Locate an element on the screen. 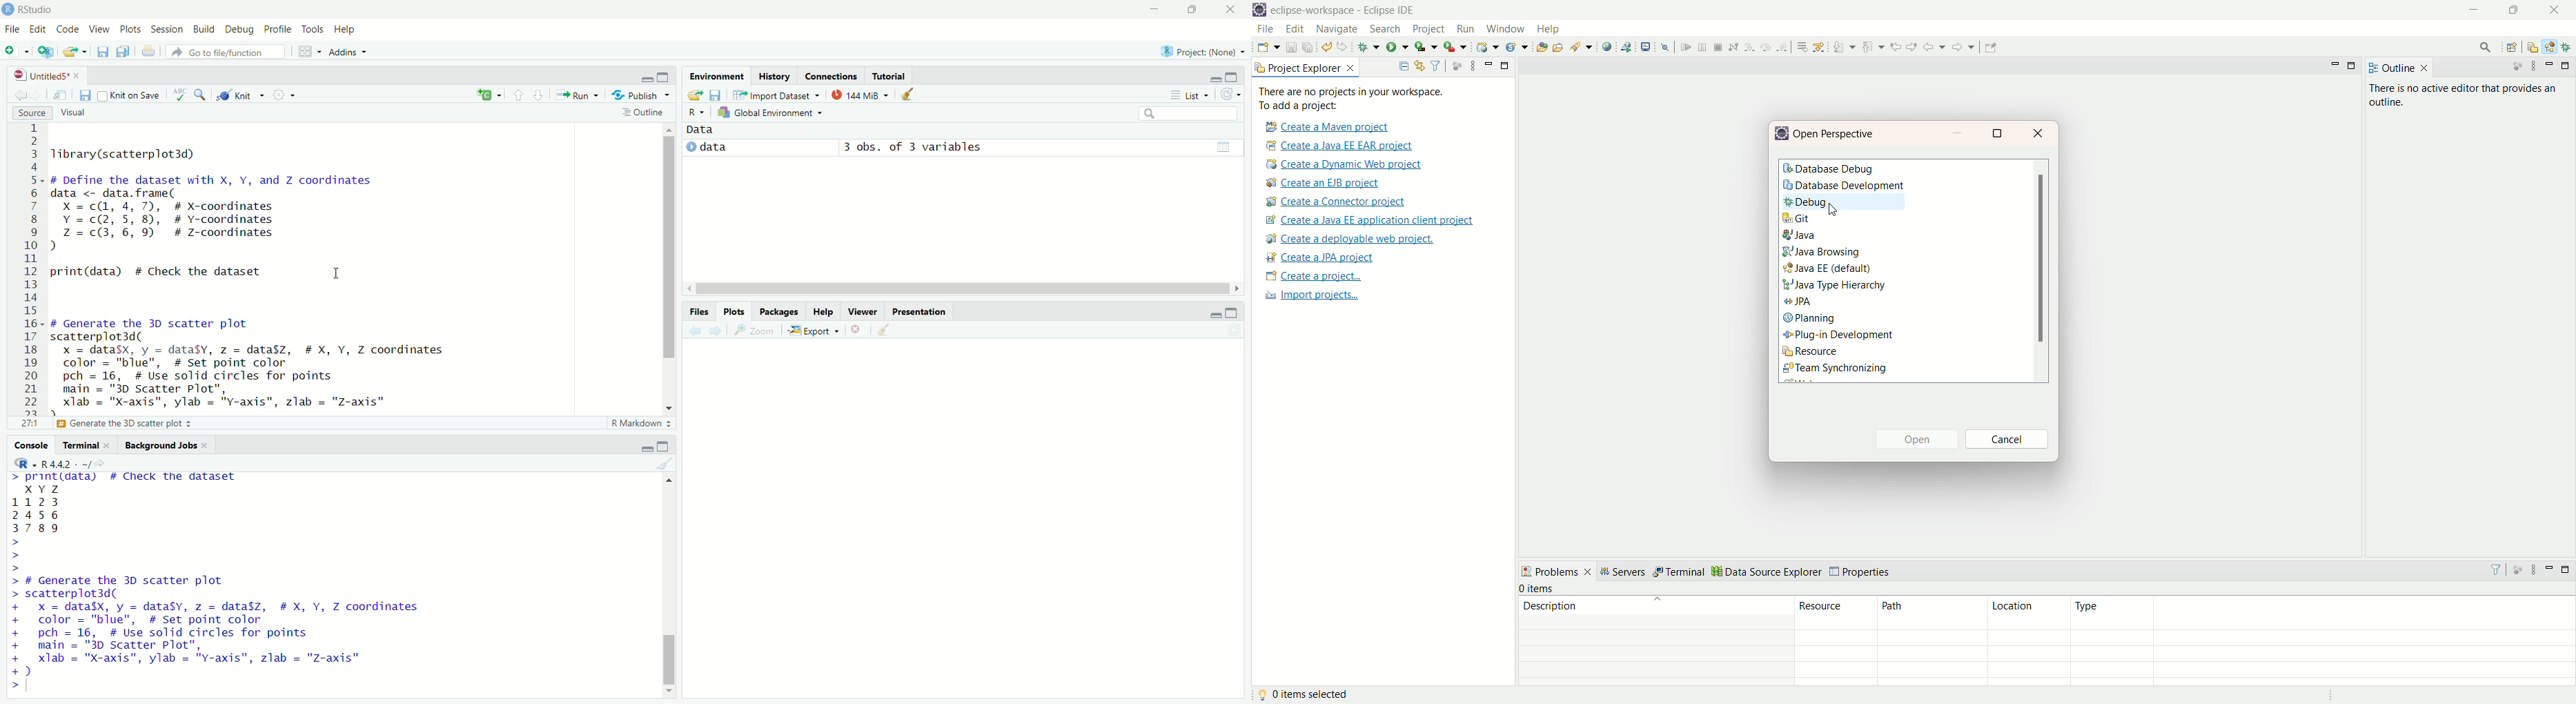 The width and height of the screenshot is (2576, 728). Tutorial is located at coordinates (890, 75).